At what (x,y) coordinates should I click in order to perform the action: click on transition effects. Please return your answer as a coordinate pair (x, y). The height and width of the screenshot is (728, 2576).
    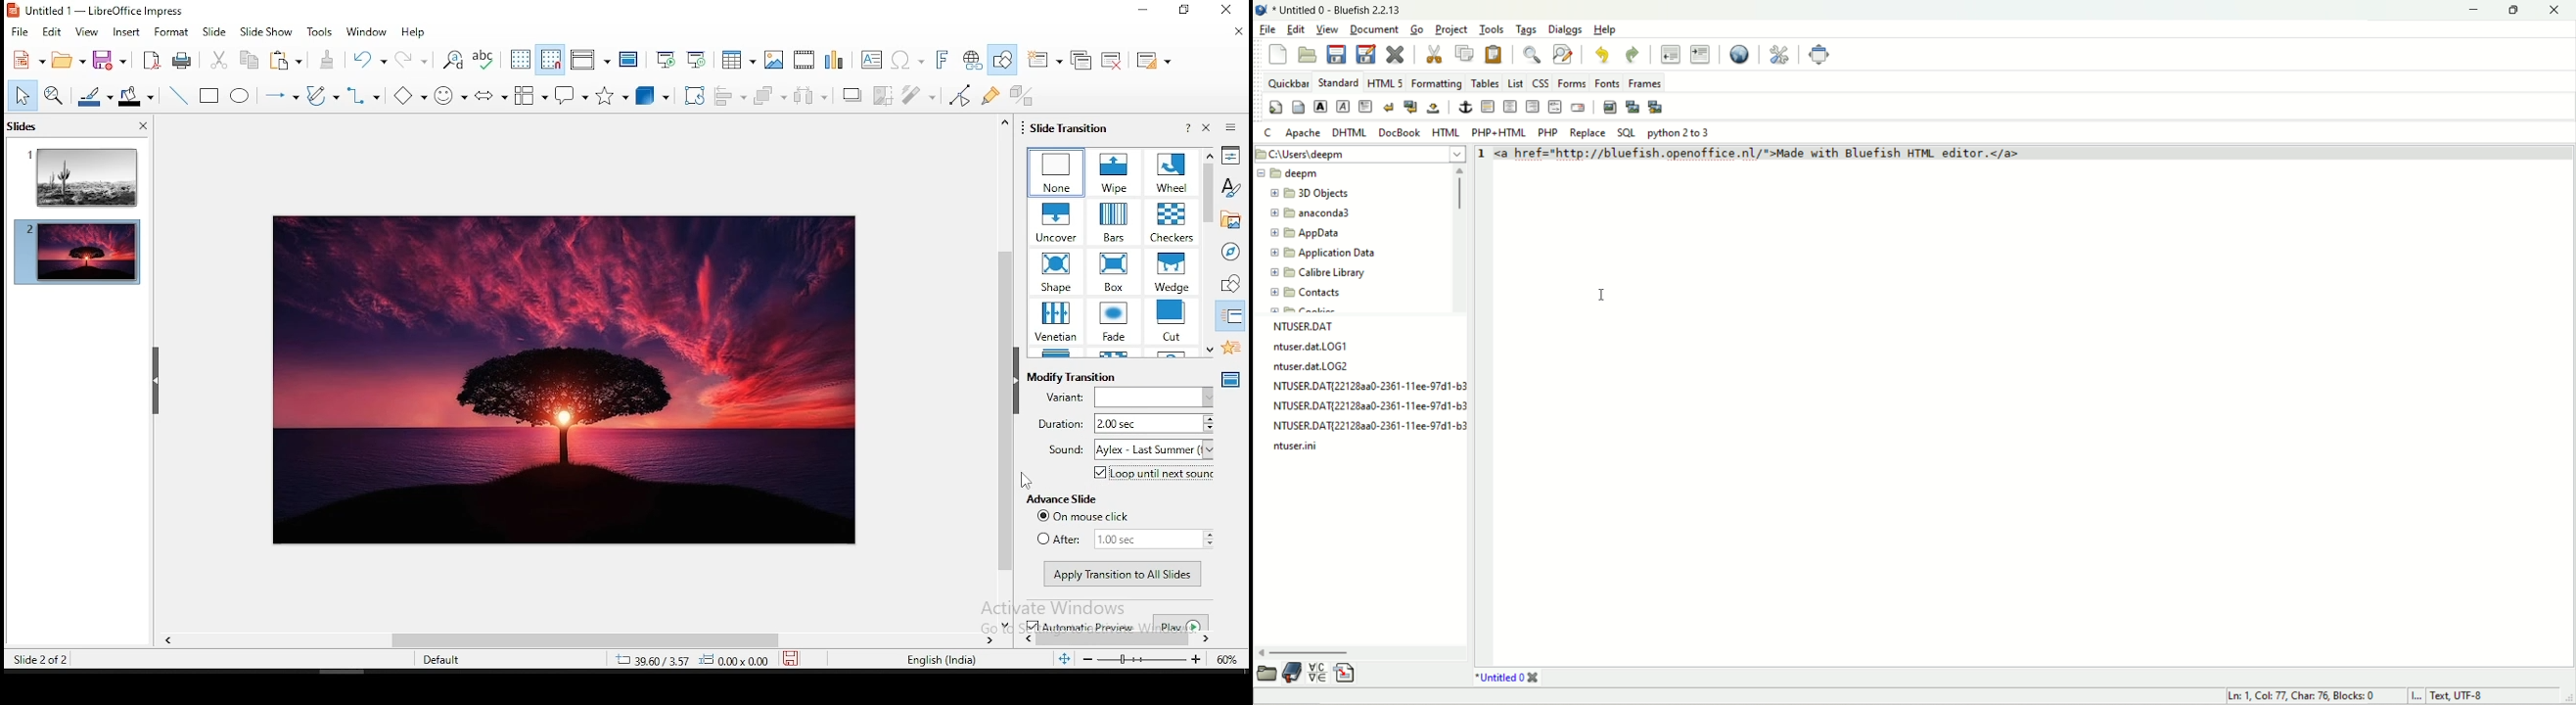
    Looking at the image, I should click on (1113, 222).